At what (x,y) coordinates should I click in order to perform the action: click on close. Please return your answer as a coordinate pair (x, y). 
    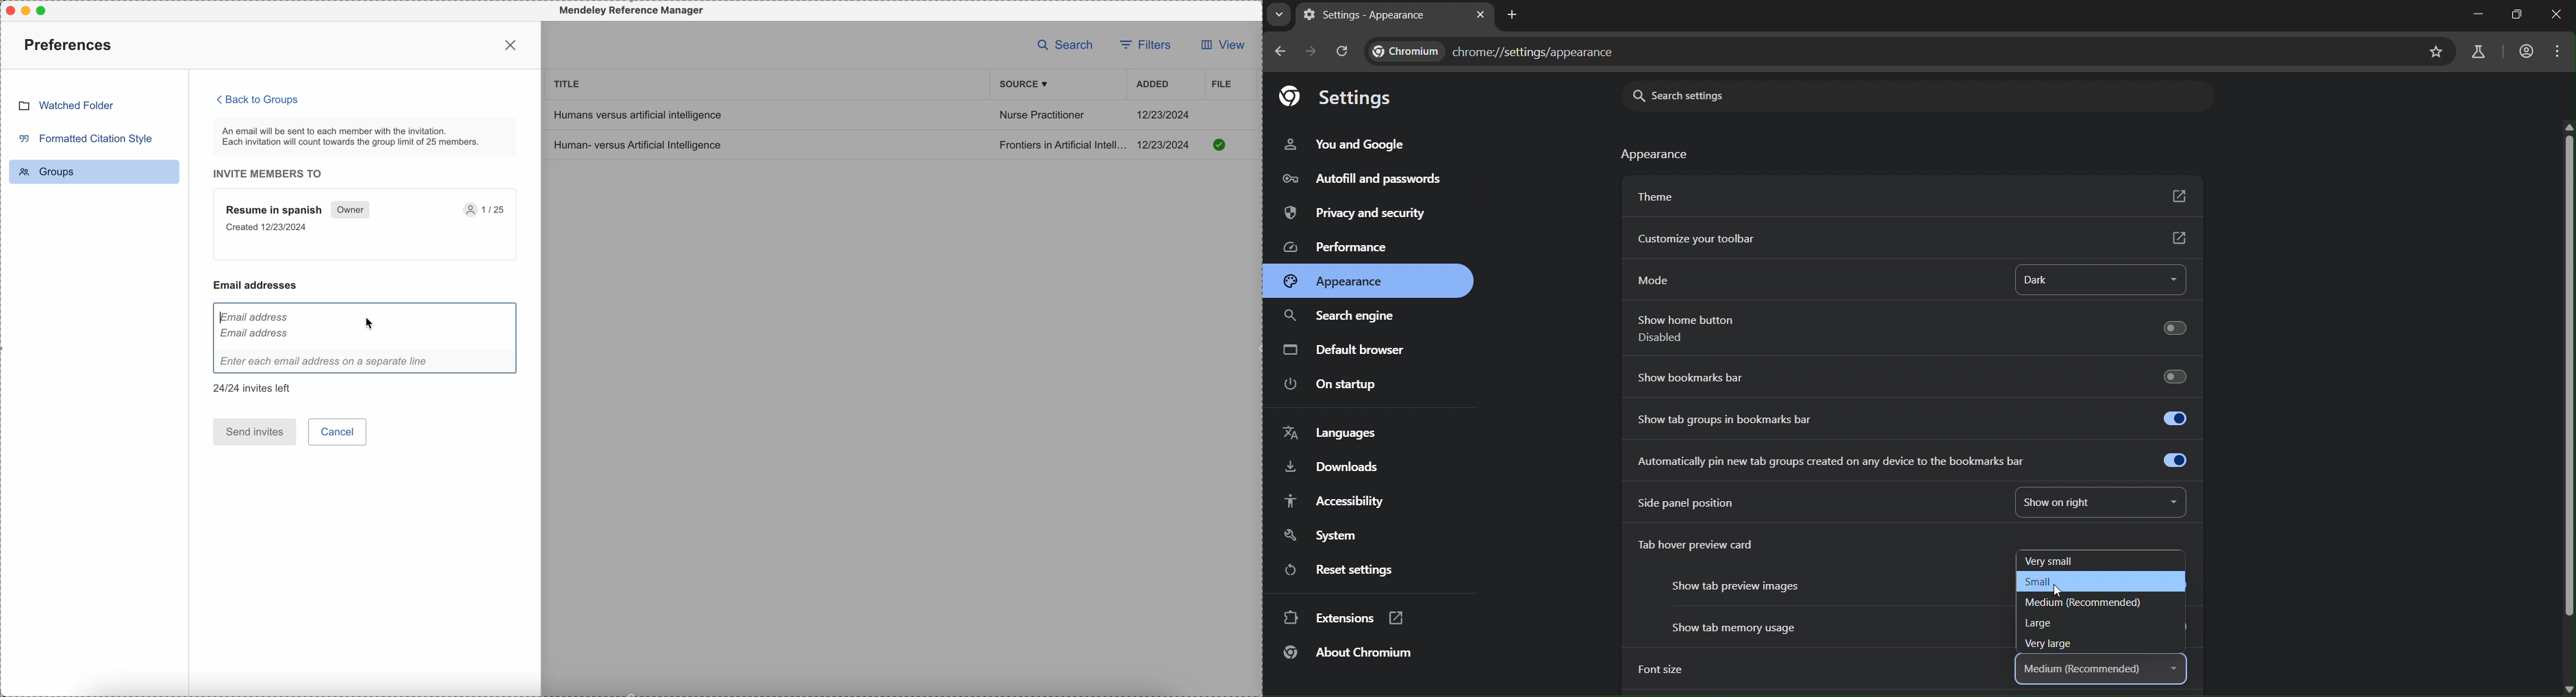
    Looking at the image, I should click on (512, 45).